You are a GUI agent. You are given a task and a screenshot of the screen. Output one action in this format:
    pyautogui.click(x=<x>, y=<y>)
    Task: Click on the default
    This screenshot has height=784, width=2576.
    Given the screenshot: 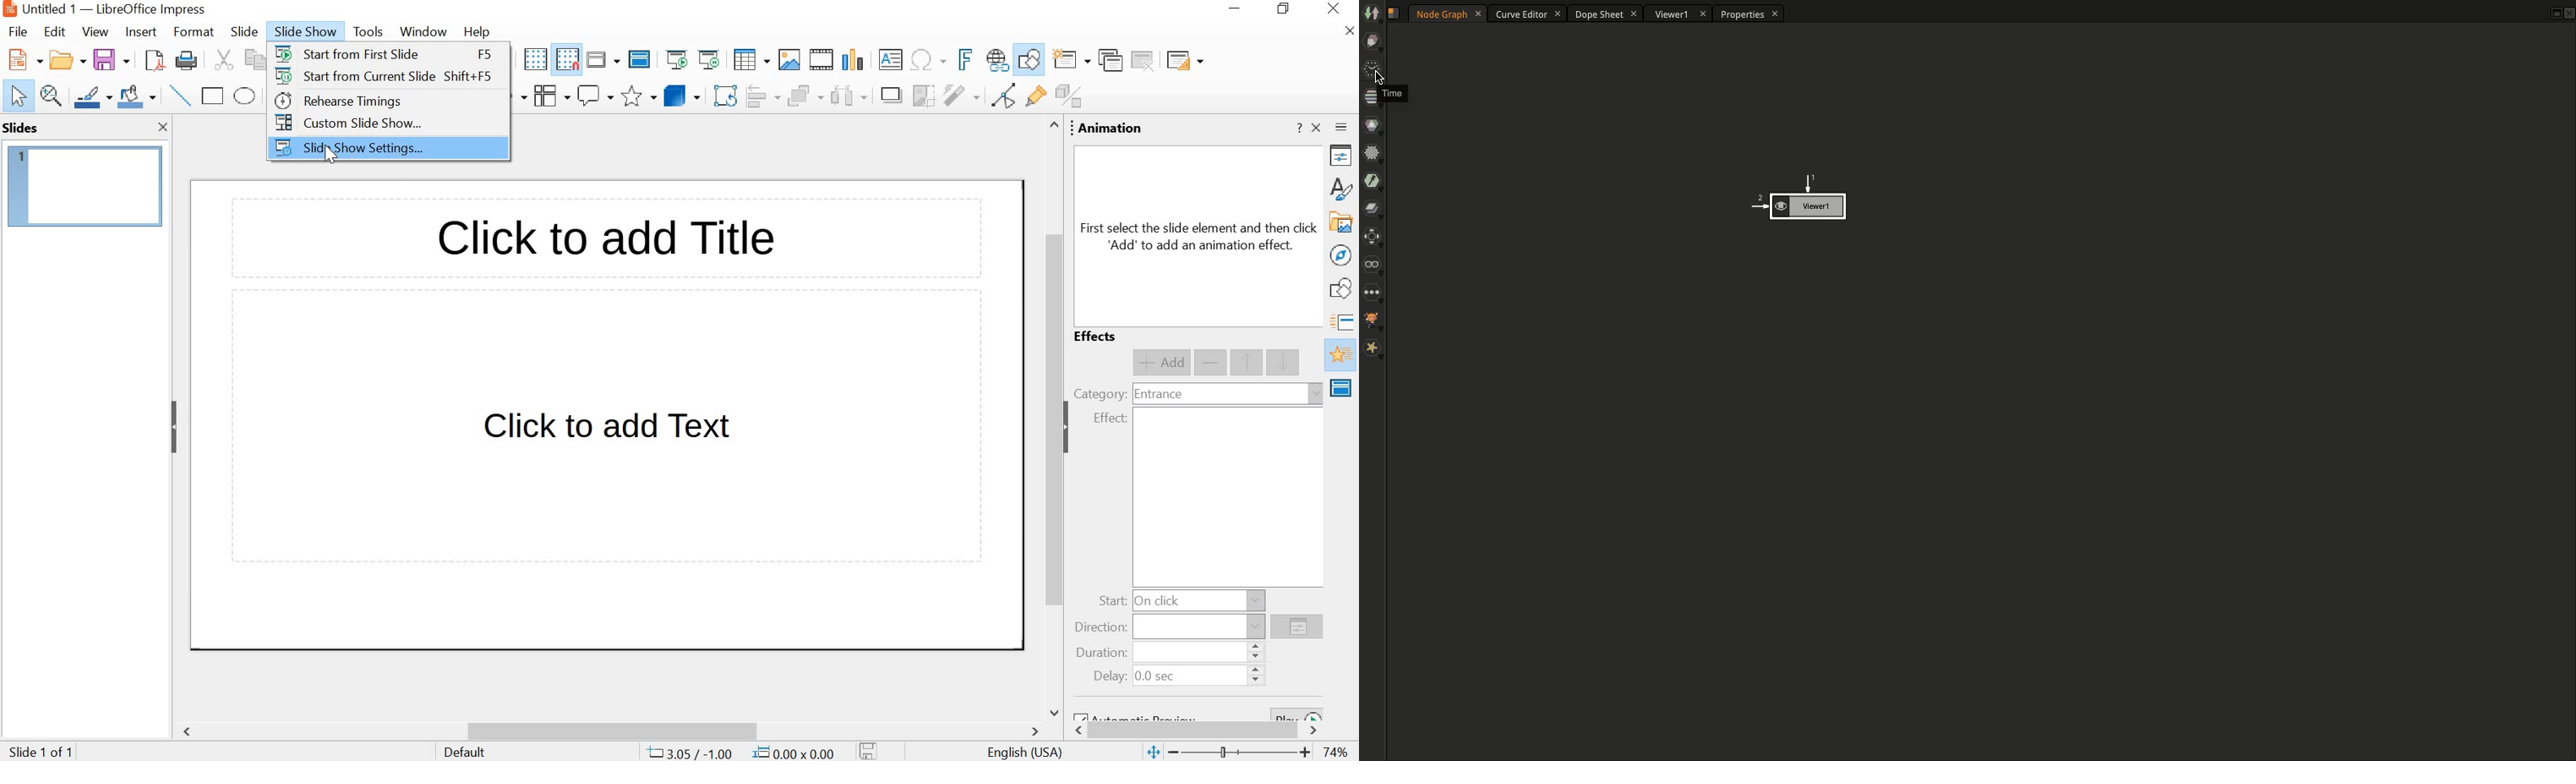 What is the action you would take?
    pyautogui.click(x=466, y=752)
    